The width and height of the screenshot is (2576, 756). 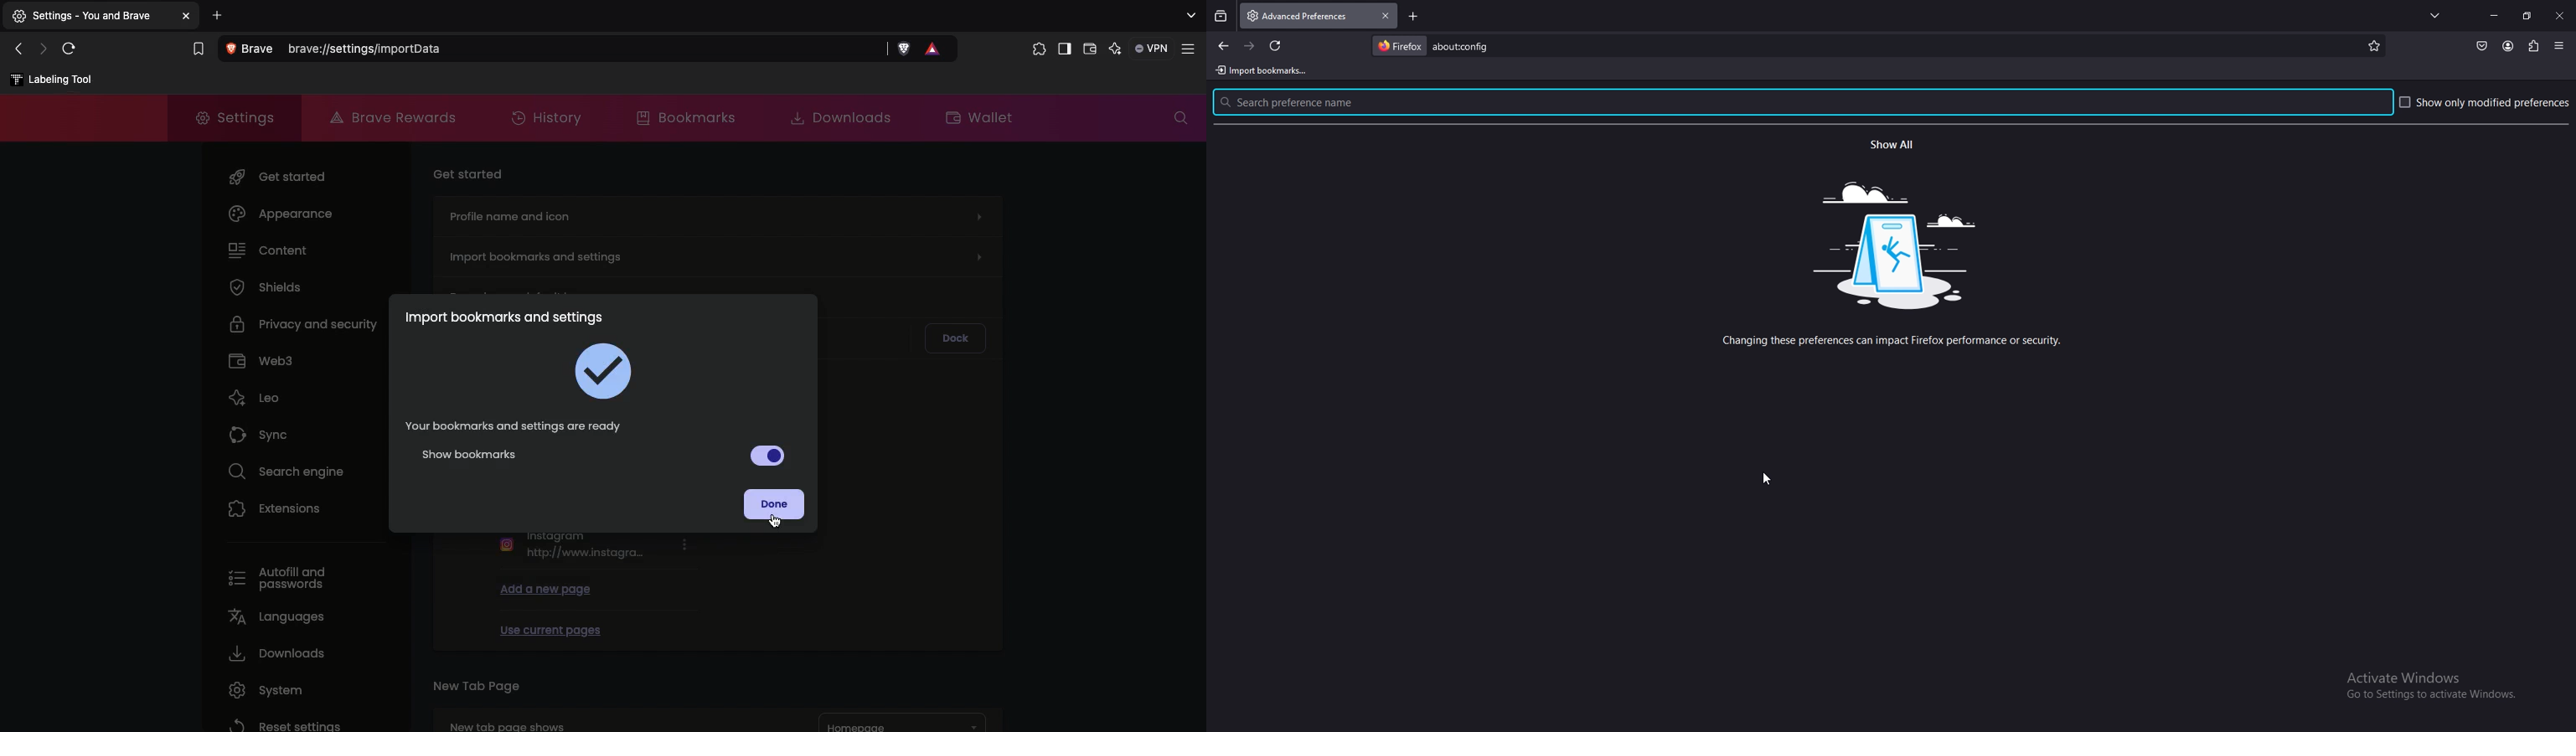 What do you see at coordinates (1223, 46) in the screenshot?
I see `back` at bounding box center [1223, 46].